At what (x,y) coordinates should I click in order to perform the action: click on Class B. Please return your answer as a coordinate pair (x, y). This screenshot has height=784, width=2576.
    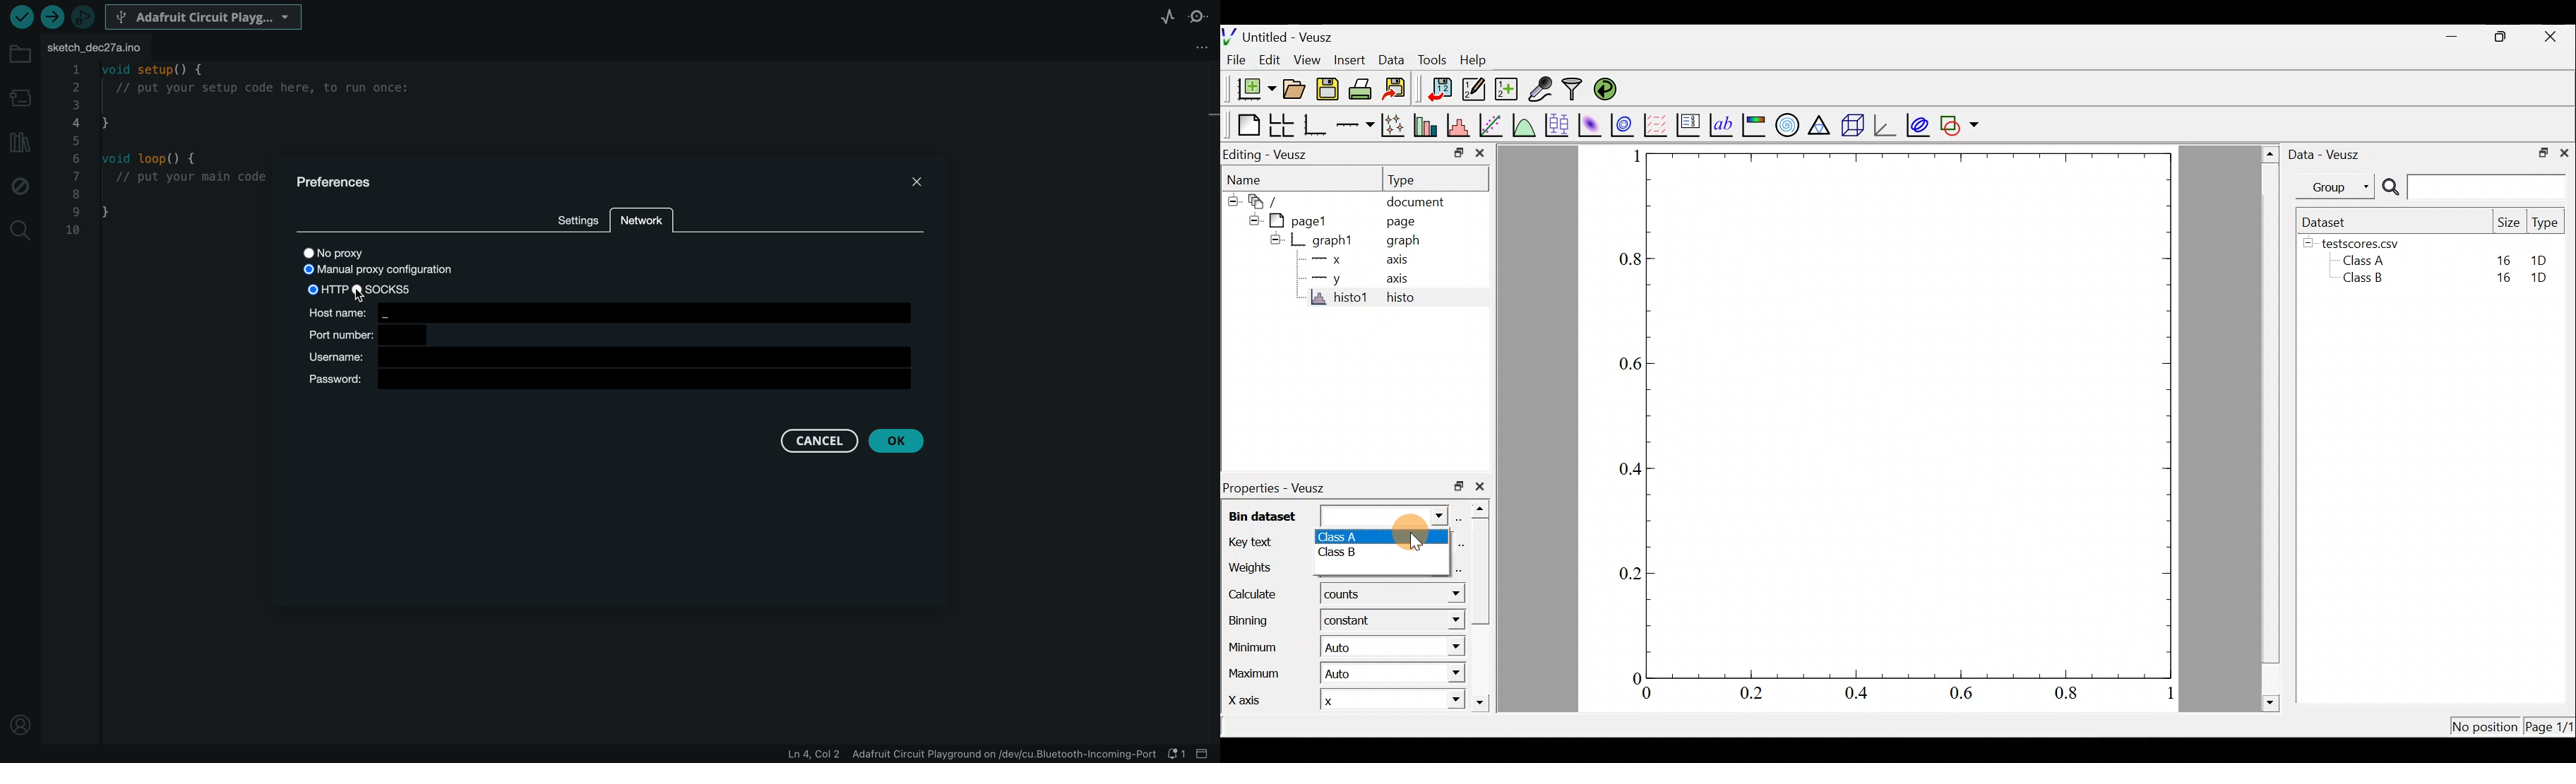
    Looking at the image, I should click on (1353, 555).